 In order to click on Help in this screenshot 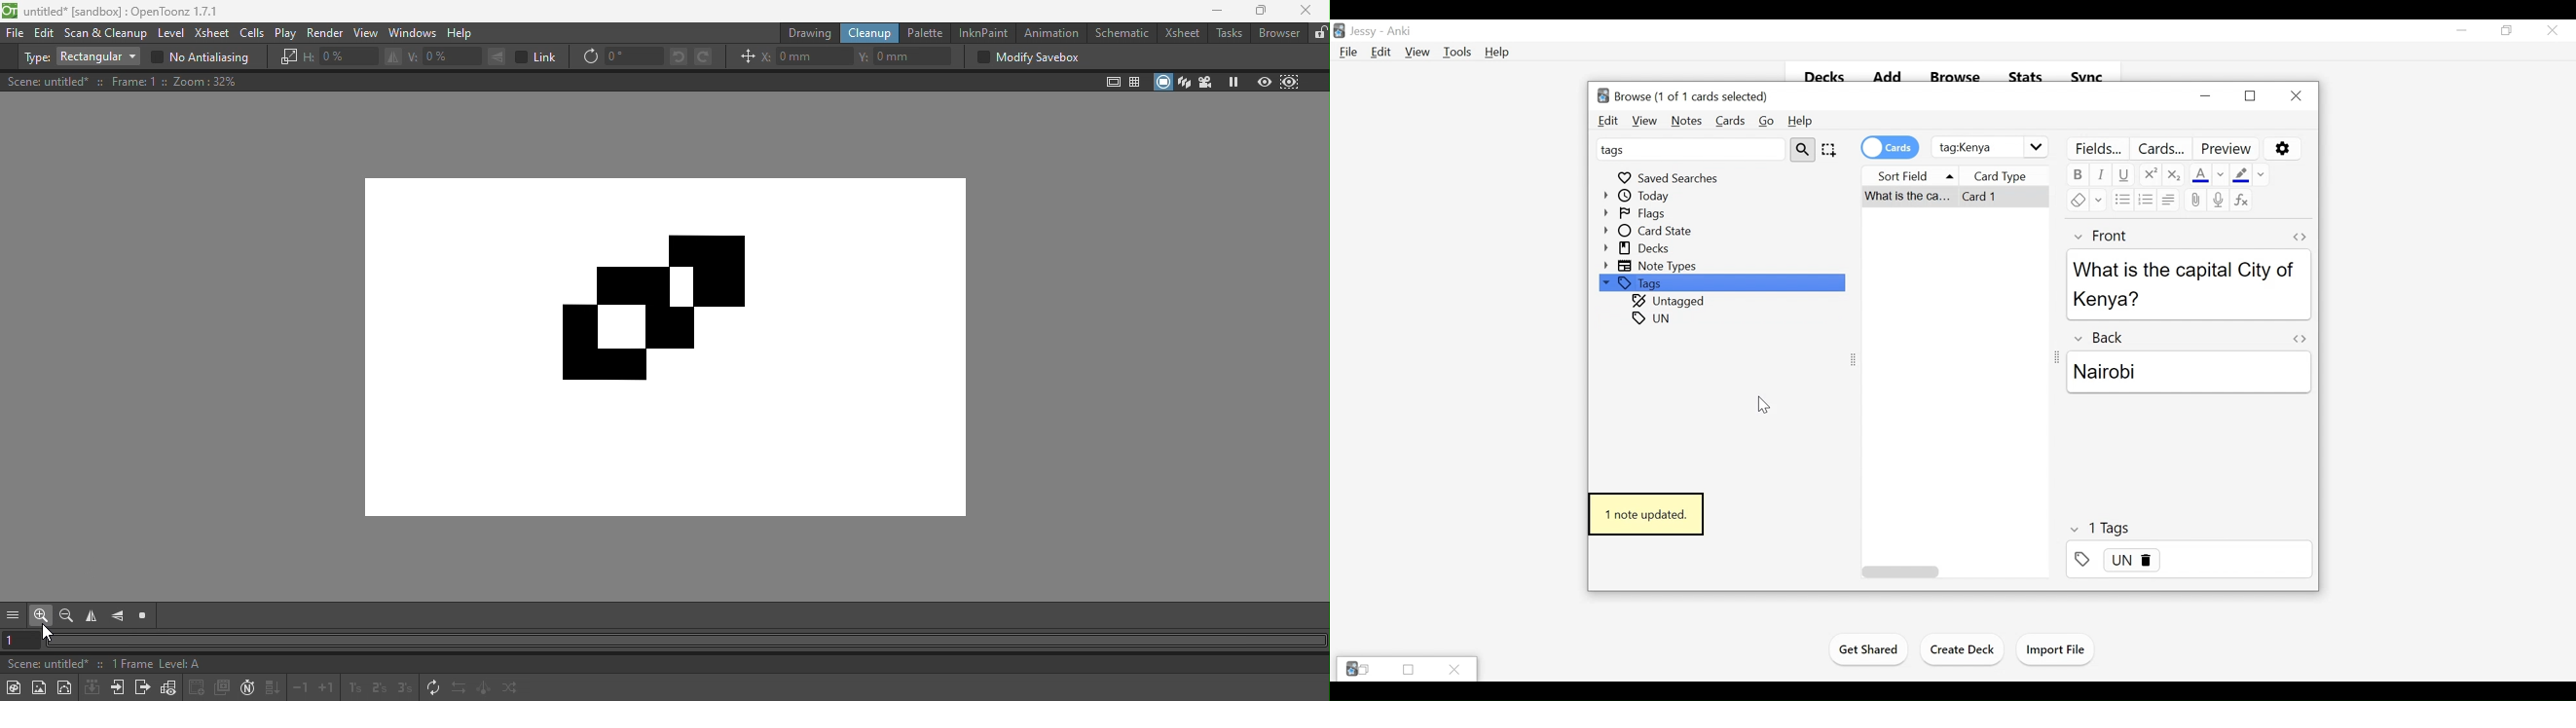, I will do `click(1799, 121)`.